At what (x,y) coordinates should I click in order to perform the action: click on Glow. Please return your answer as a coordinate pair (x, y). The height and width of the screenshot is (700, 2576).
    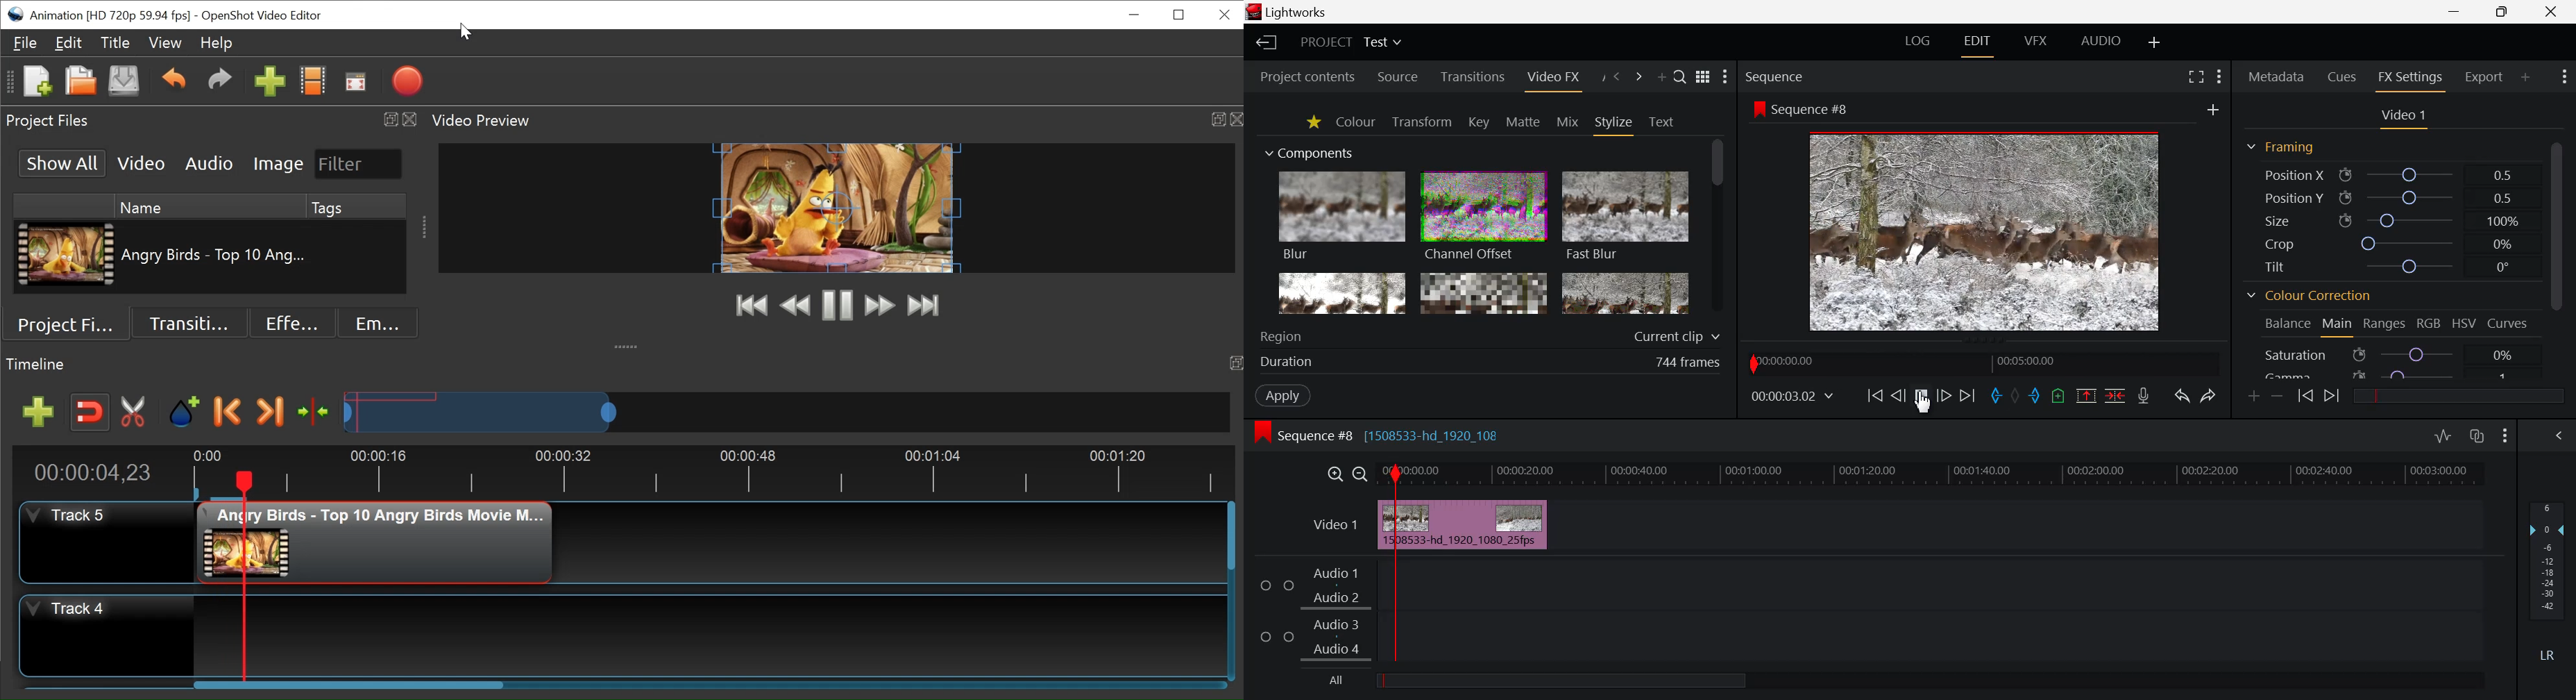
    Looking at the image, I should click on (1343, 294).